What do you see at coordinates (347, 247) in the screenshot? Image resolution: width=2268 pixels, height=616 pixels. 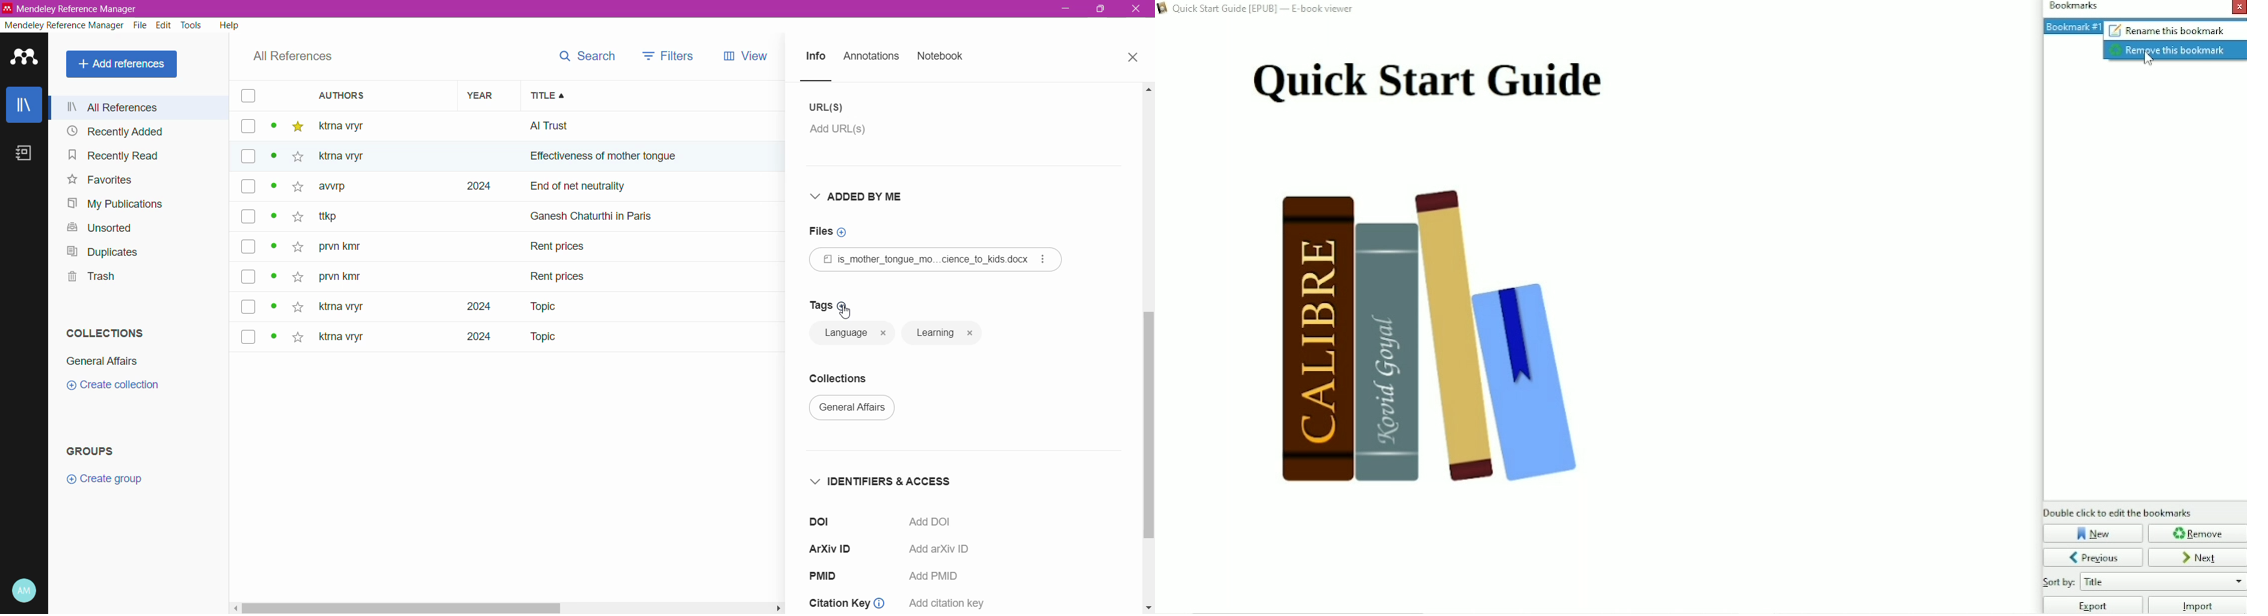 I see `prvn kity` at bounding box center [347, 247].